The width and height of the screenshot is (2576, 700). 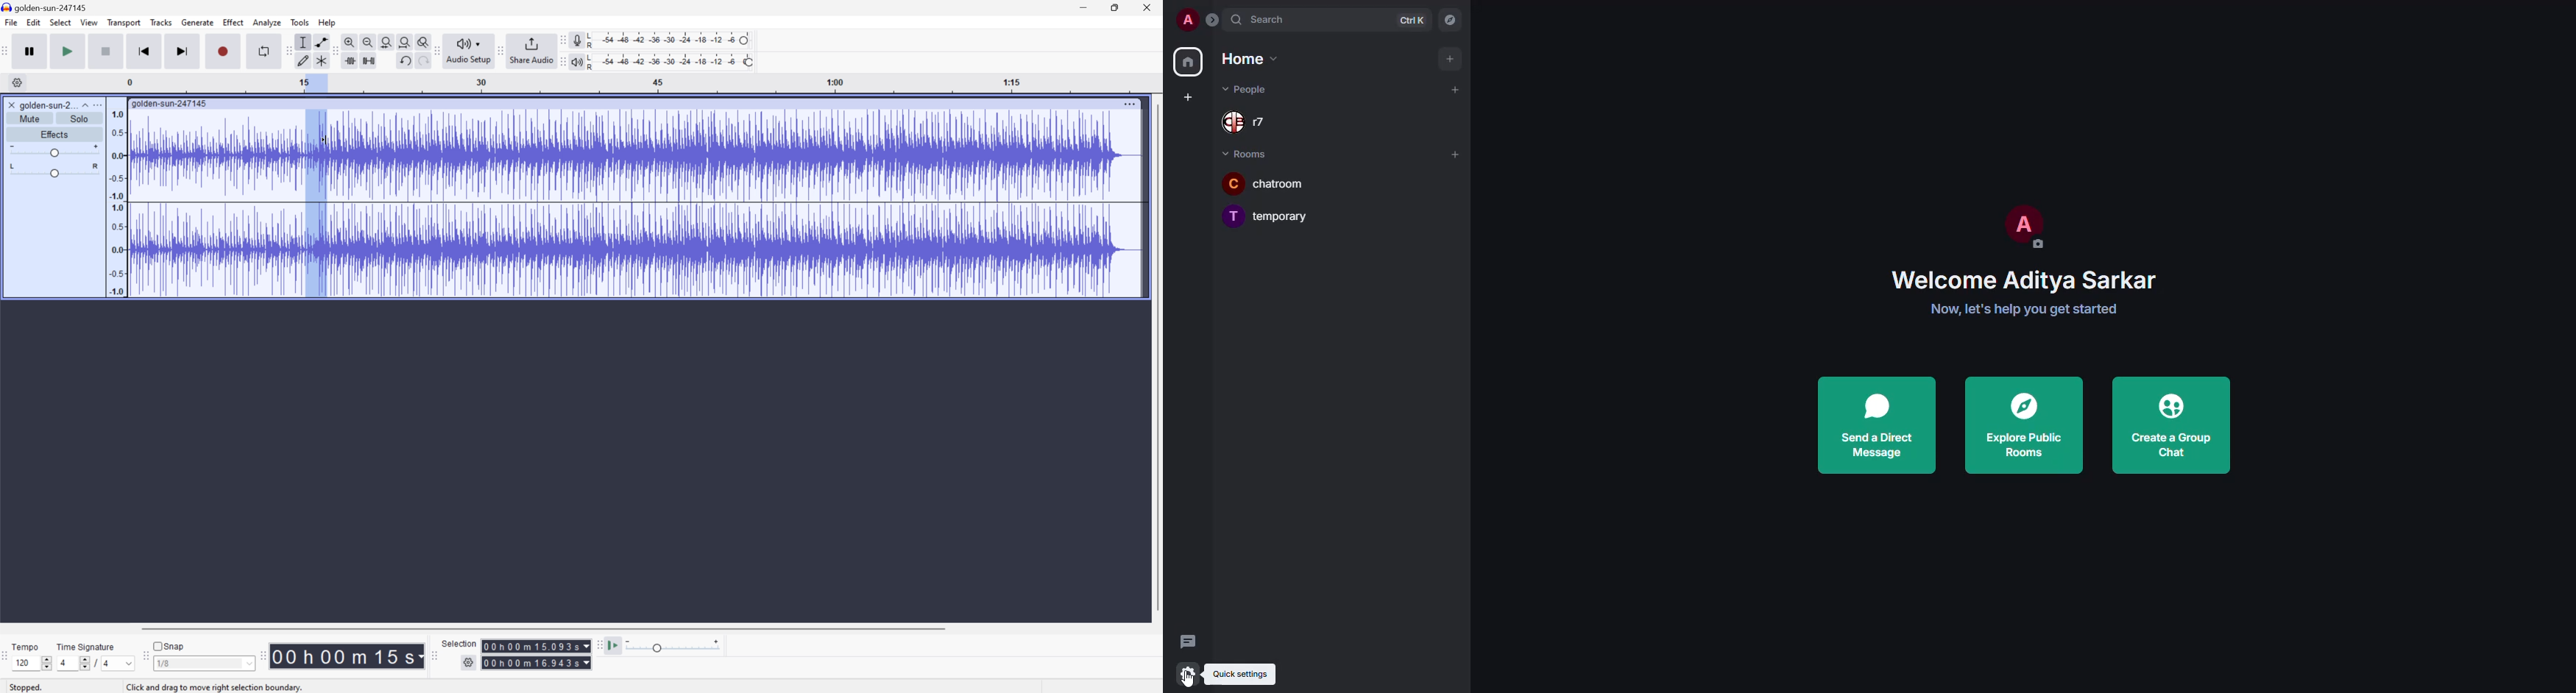 I want to click on Tracks, so click(x=161, y=22).